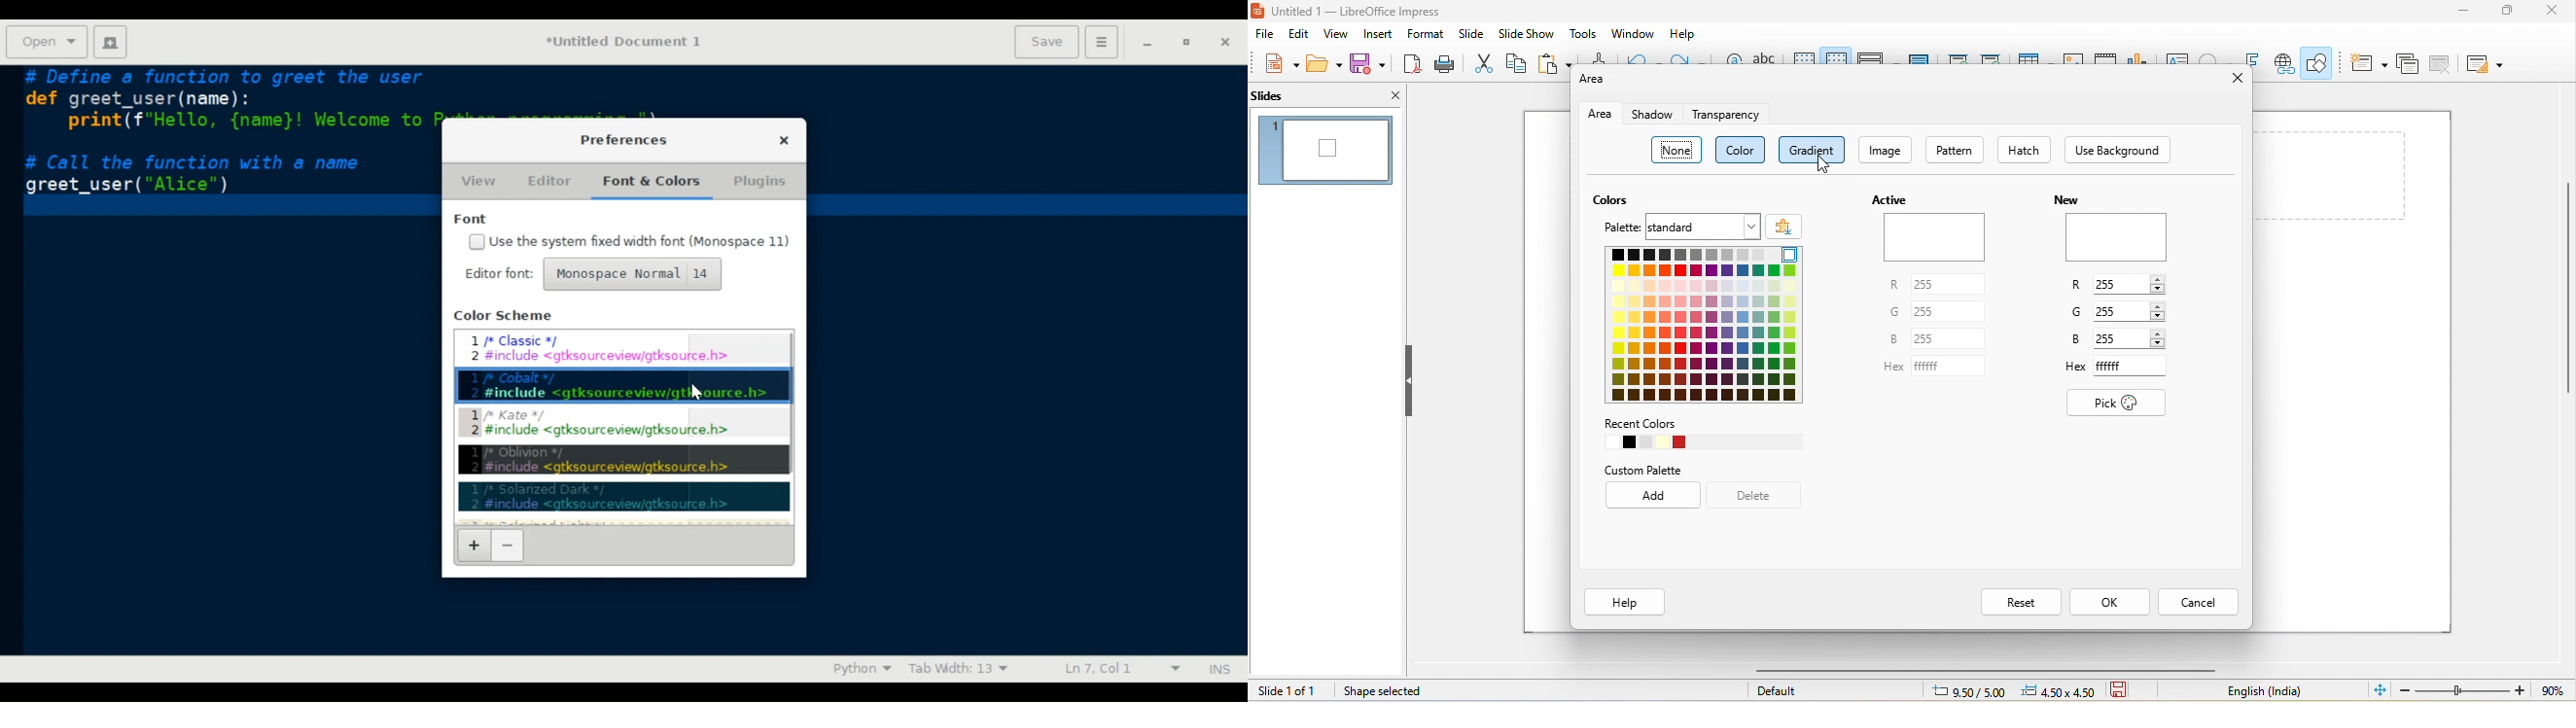 This screenshot has width=2576, height=728. Describe the element at coordinates (2168, 309) in the screenshot. I see `adjust` at that location.